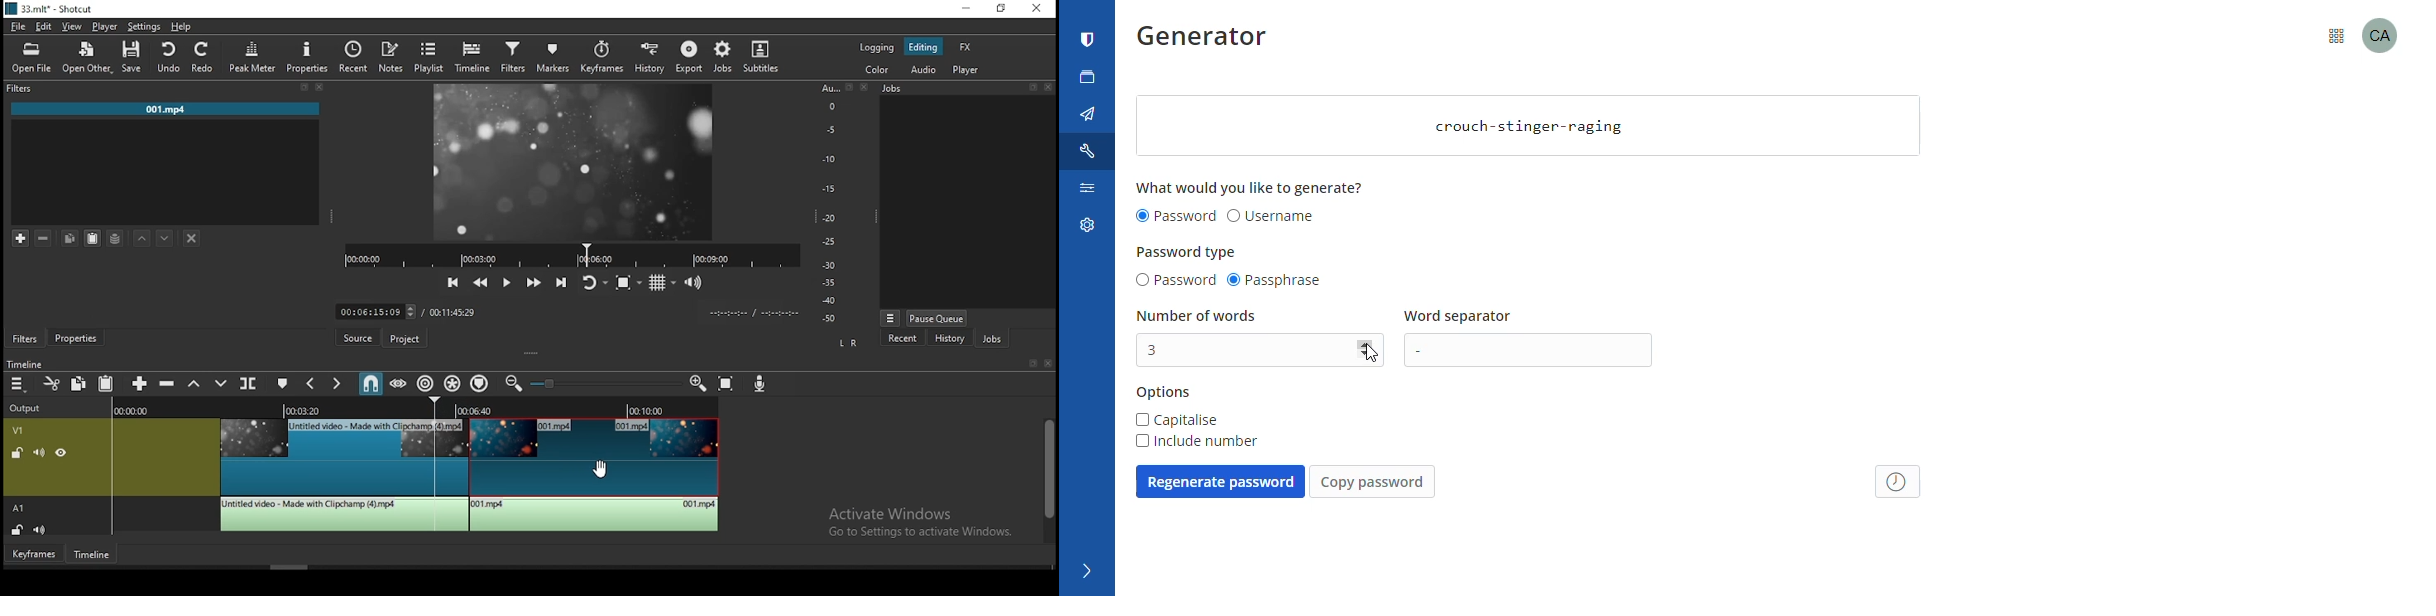 The height and width of the screenshot is (616, 2436). Describe the element at coordinates (70, 237) in the screenshot. I see `copy selected filter` at that location.